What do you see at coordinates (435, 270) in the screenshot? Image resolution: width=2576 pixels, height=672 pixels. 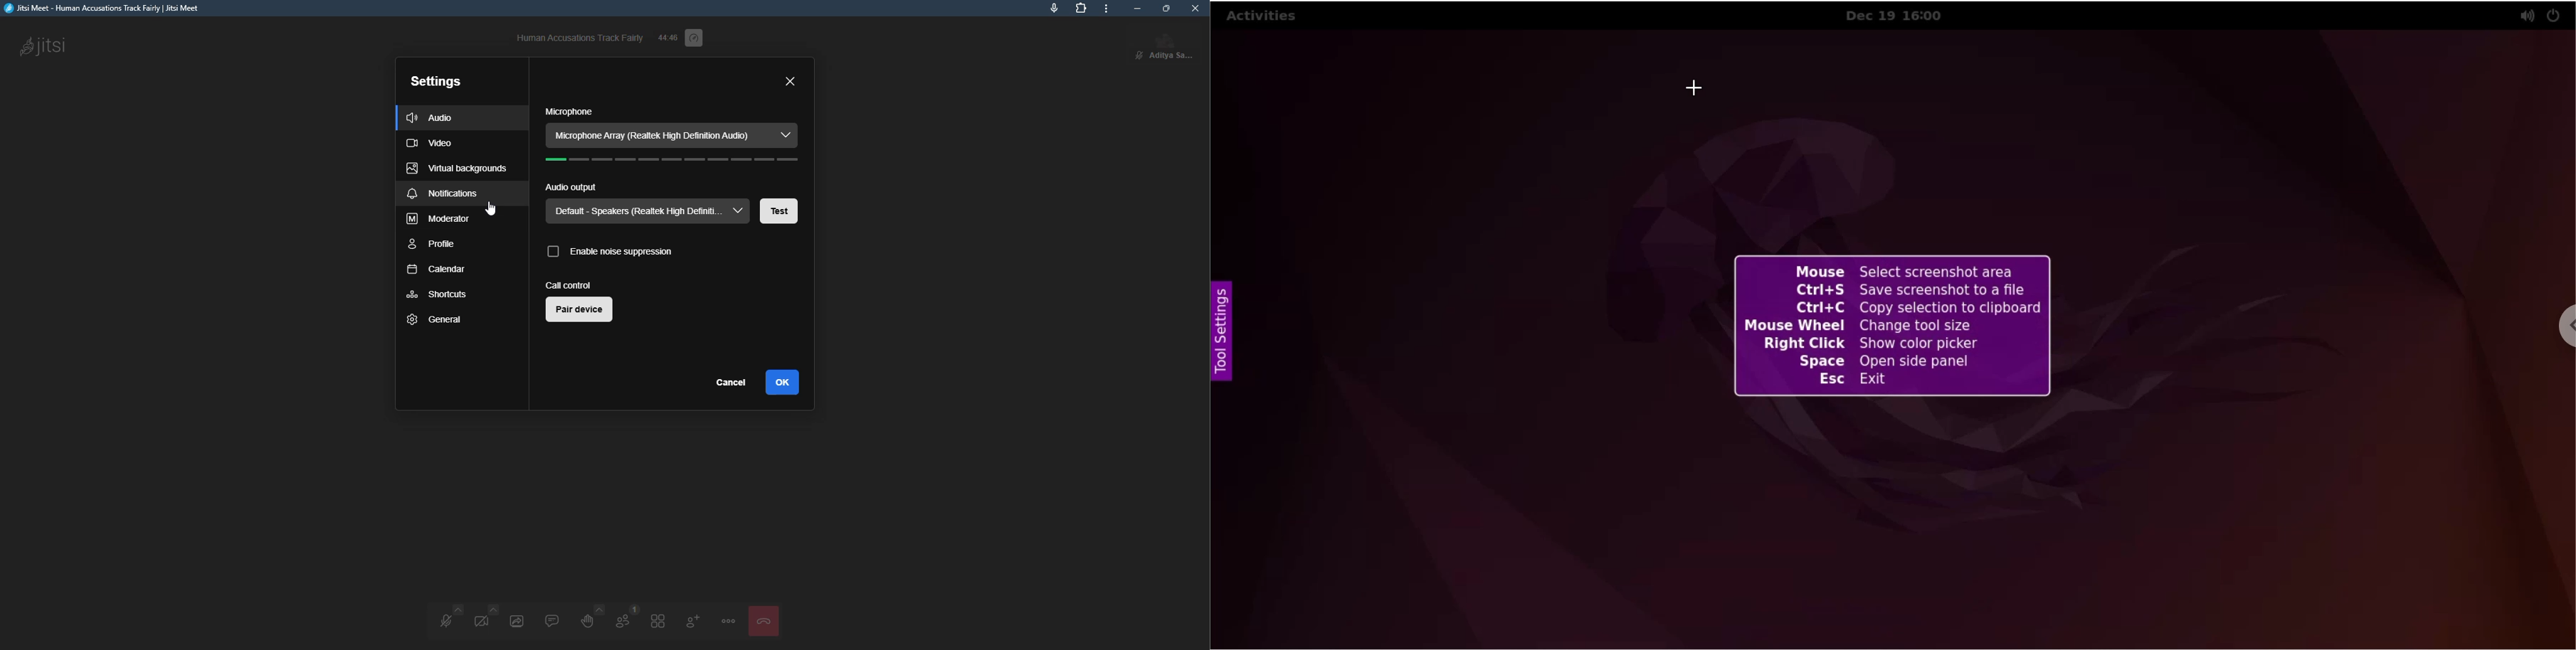 I see `calendar` at bounding box center [435, 270].